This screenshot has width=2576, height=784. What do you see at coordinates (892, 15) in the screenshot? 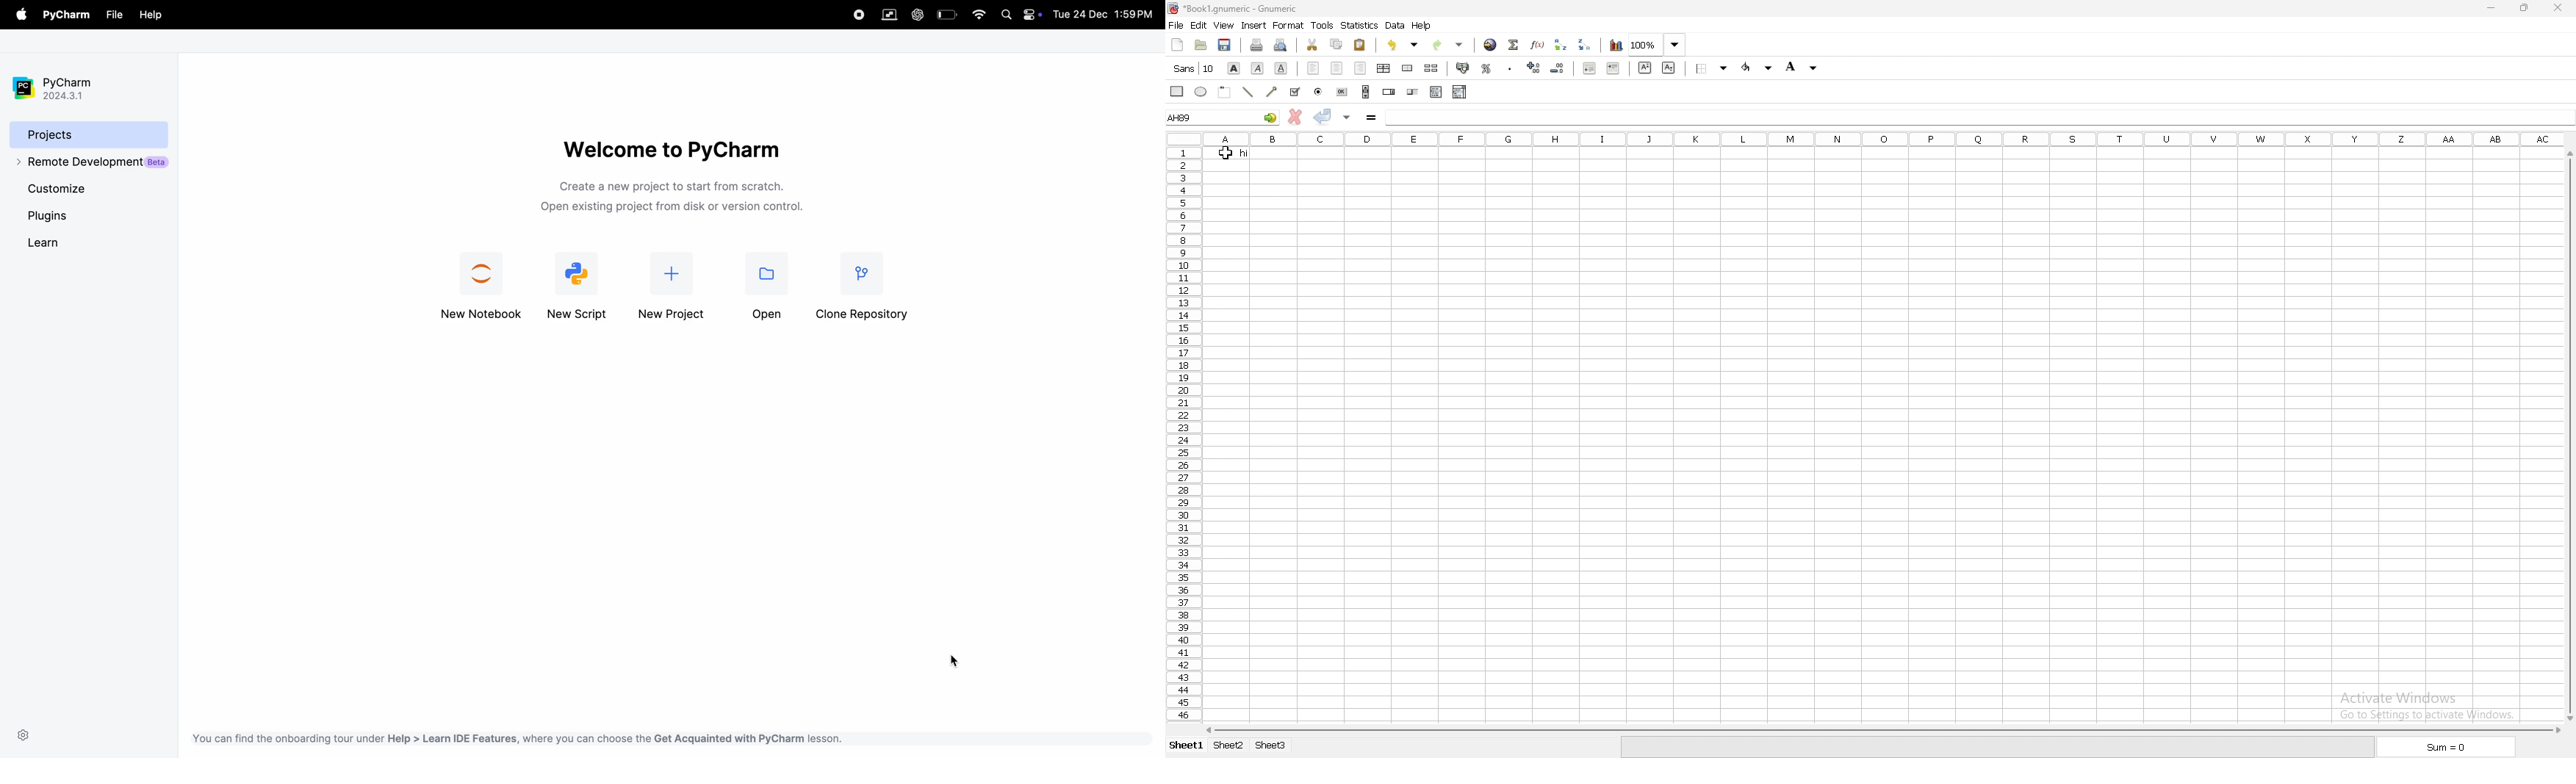
I see `parallel space` at bounding box center [892, 15].